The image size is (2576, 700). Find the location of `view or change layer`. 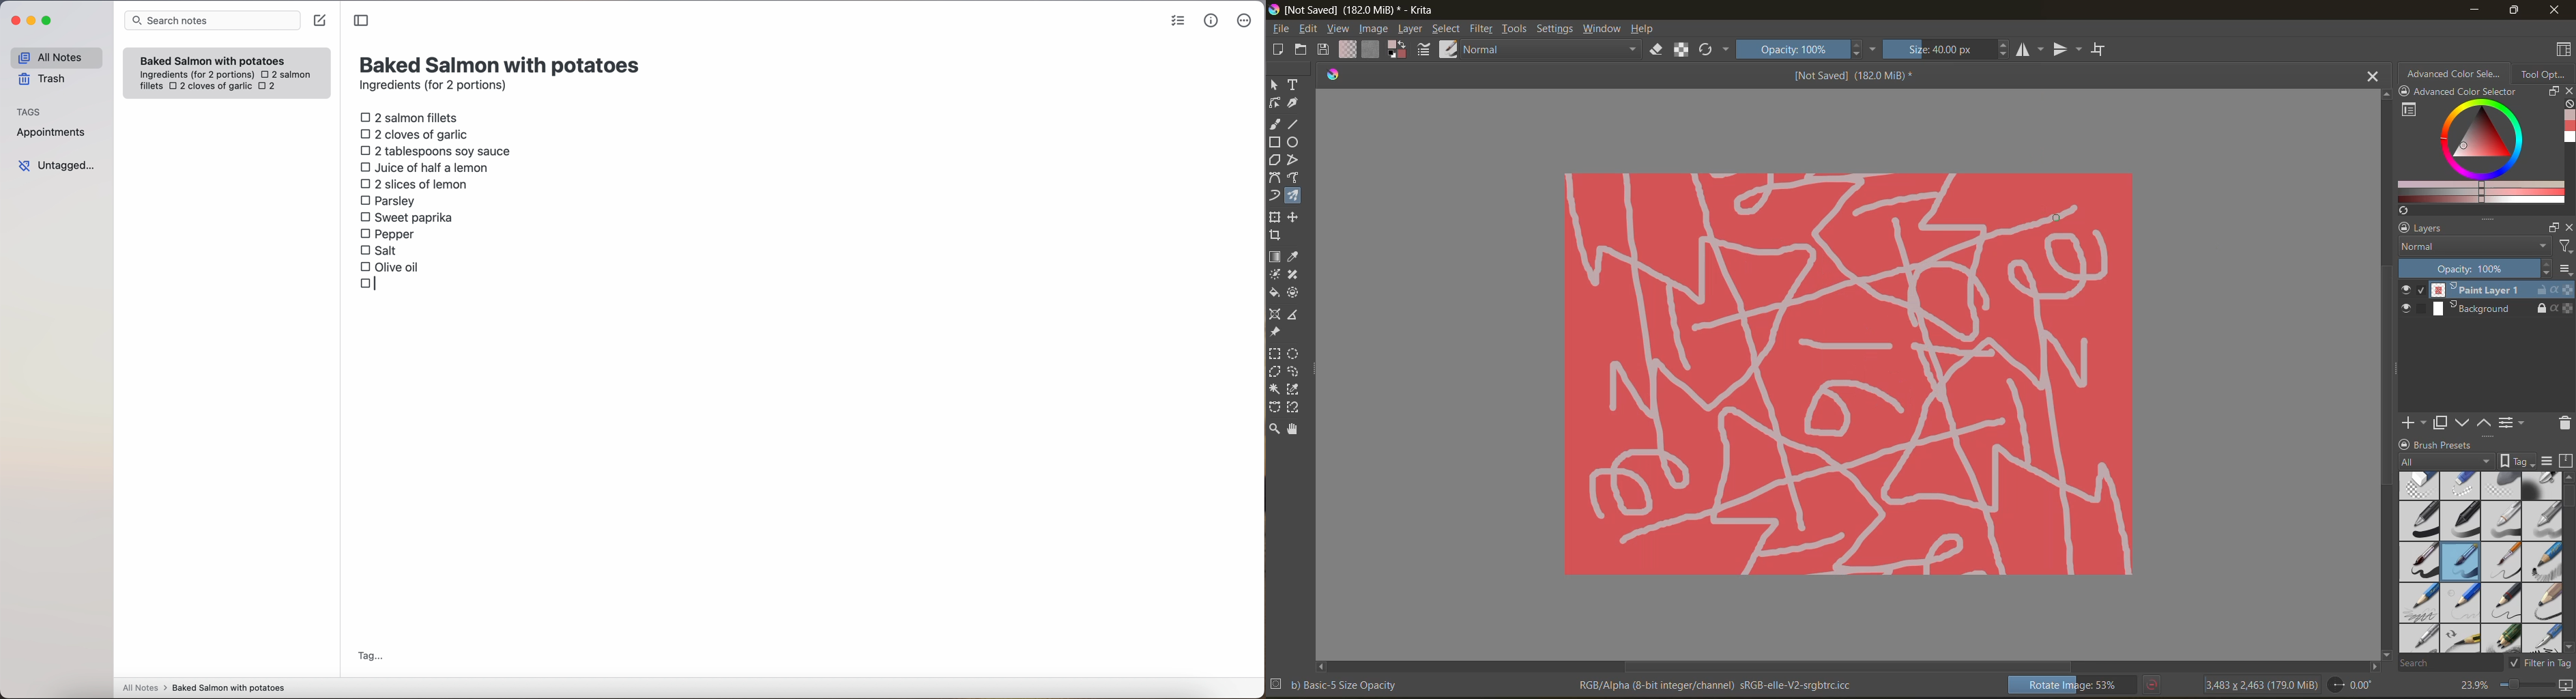

view or change layer is located at coordinates (2513, 423).